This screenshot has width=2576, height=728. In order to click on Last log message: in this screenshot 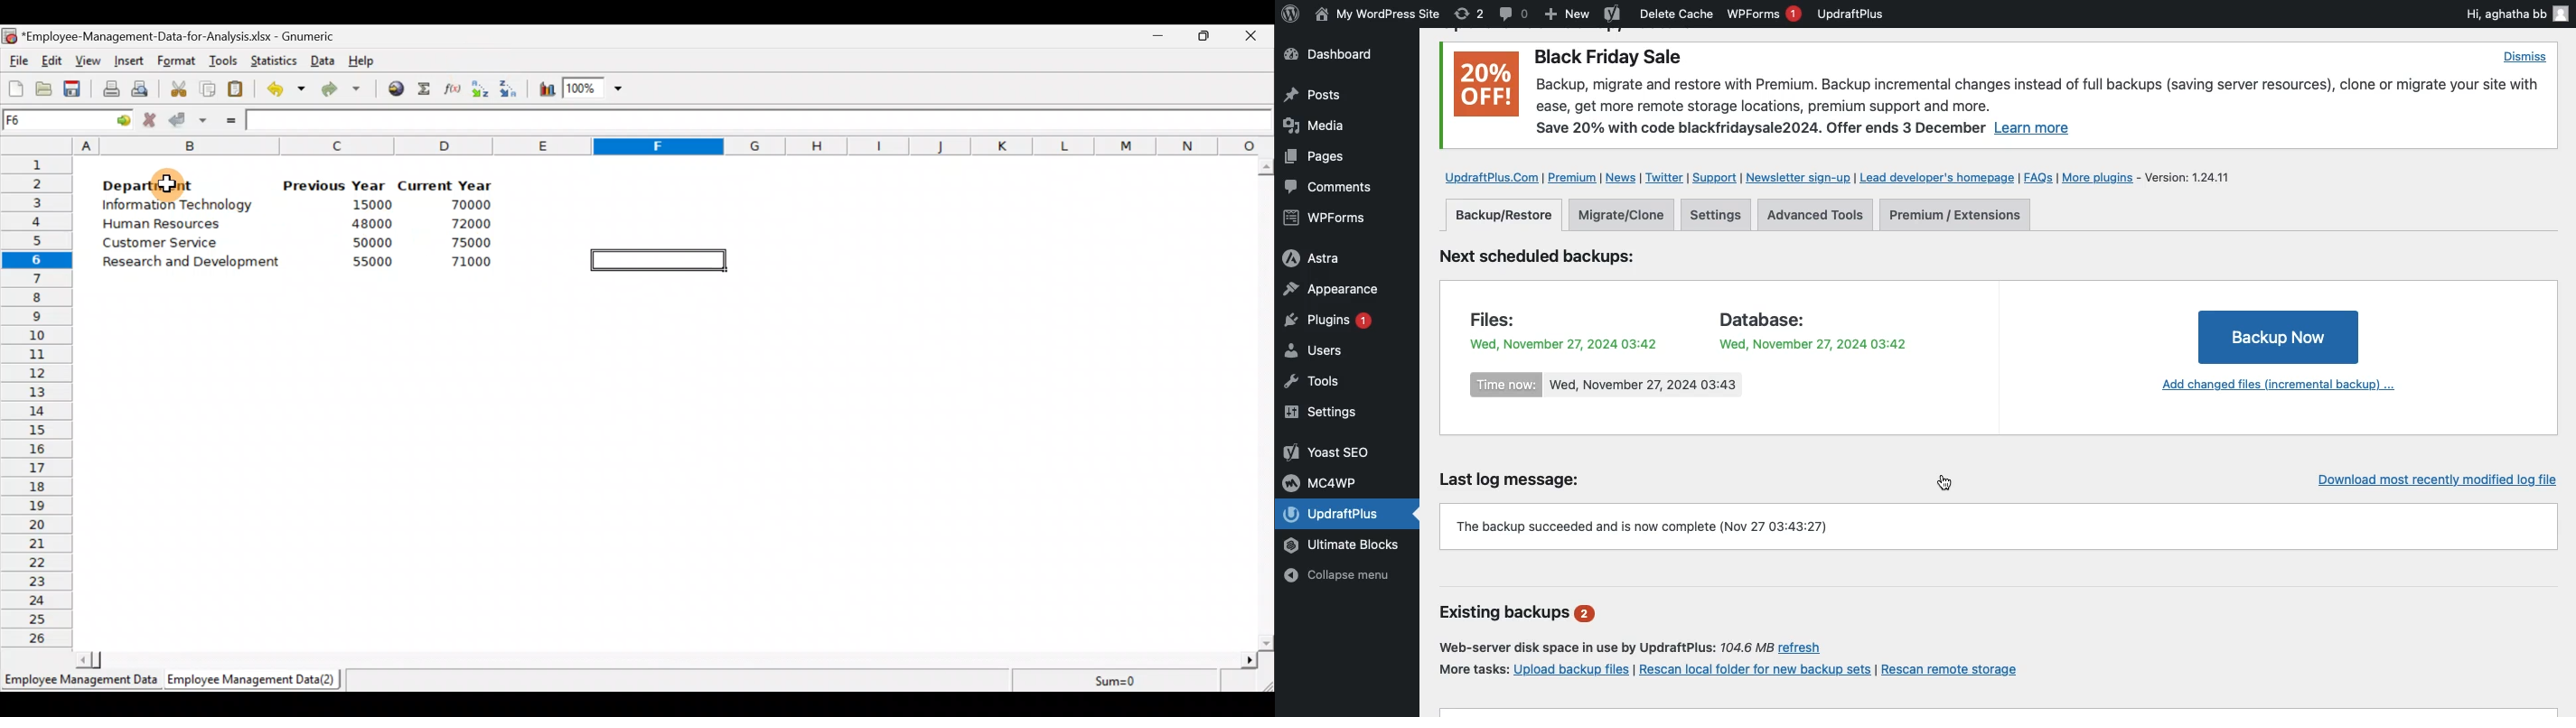, I will do `click(1522, 477)`.